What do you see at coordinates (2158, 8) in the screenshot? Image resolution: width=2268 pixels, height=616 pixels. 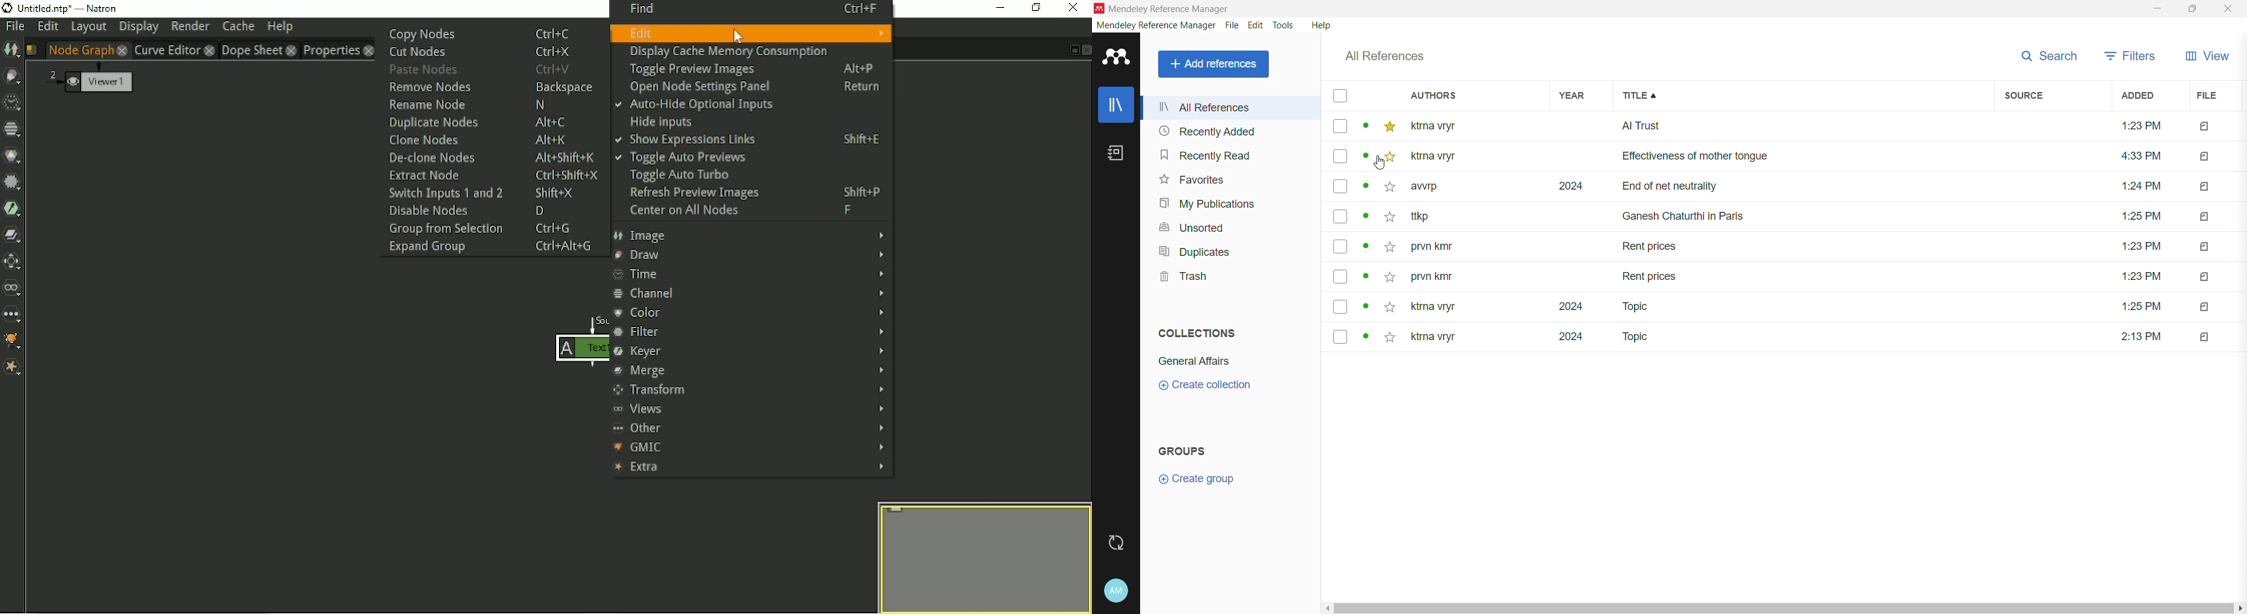 I see `Minimize` at bounding box center [2158, 8].